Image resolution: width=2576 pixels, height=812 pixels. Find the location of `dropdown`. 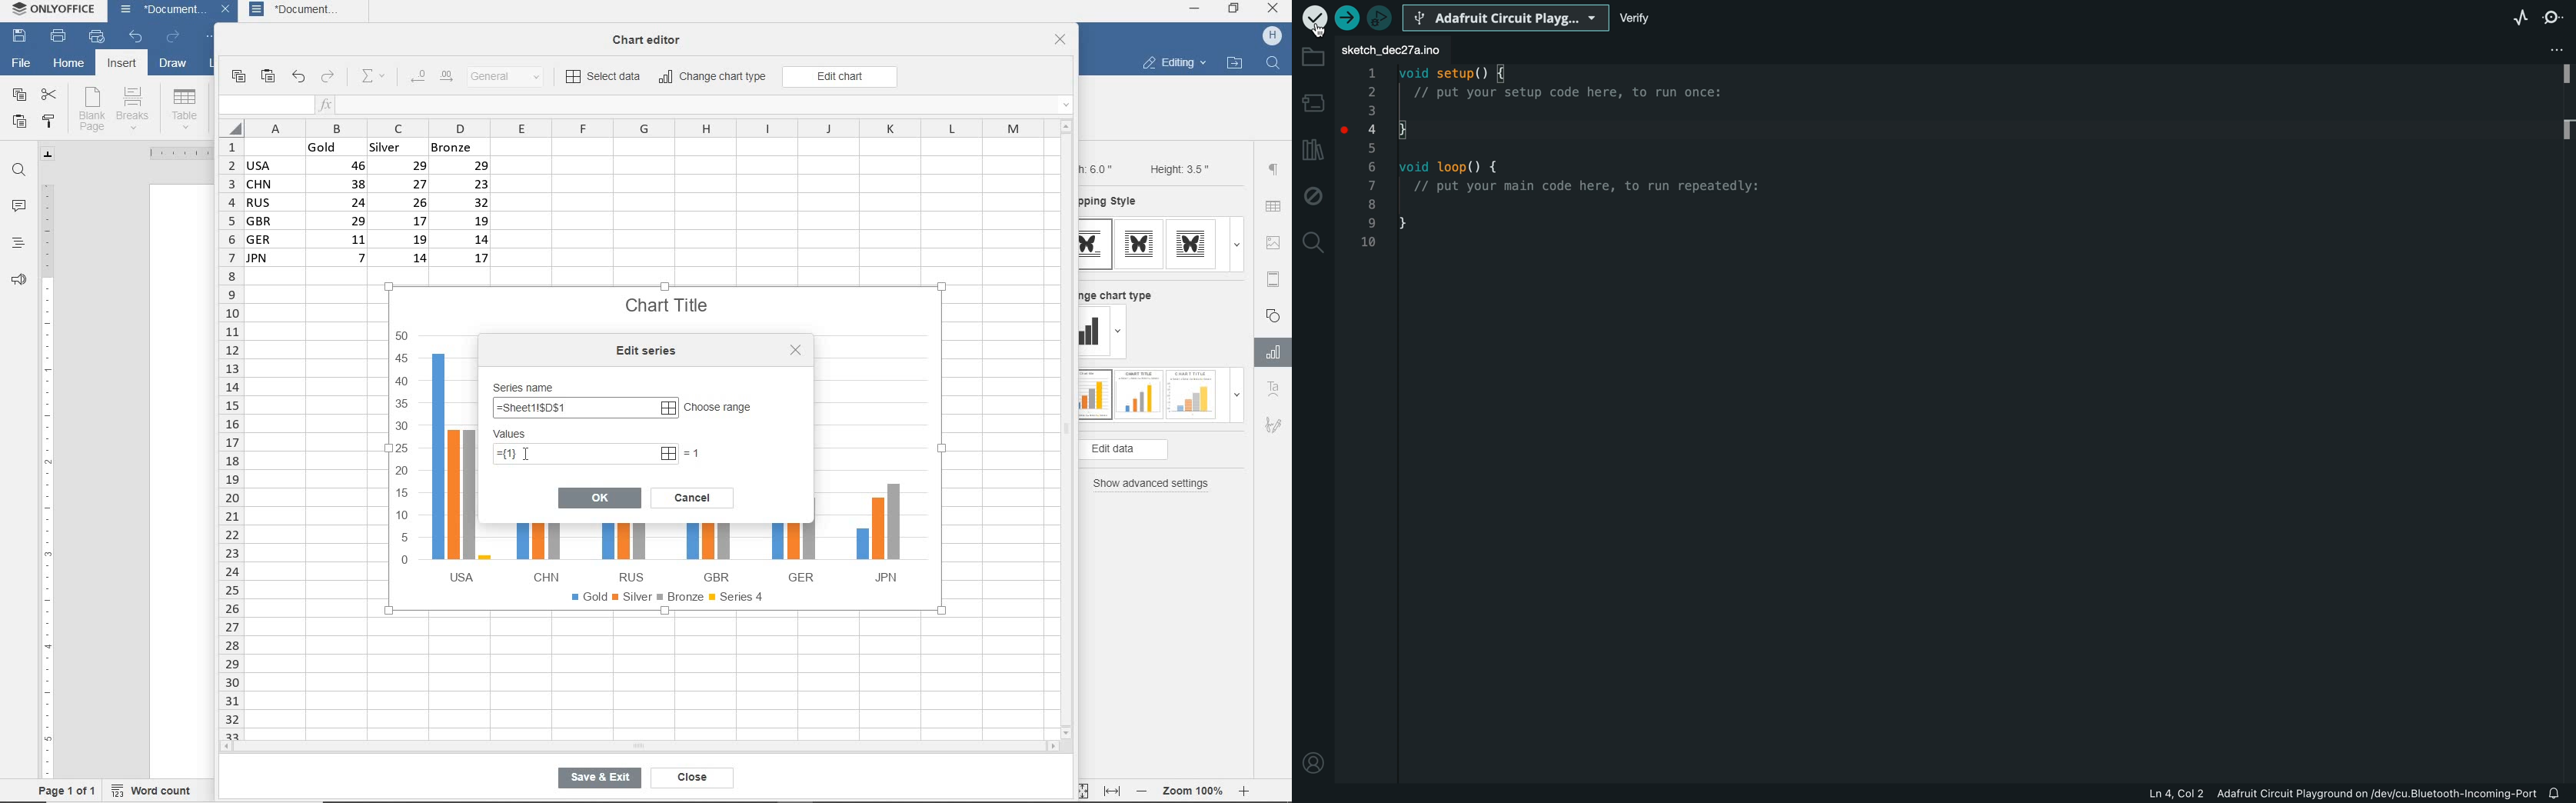

dropdown is located at coordinates (1120, 334).